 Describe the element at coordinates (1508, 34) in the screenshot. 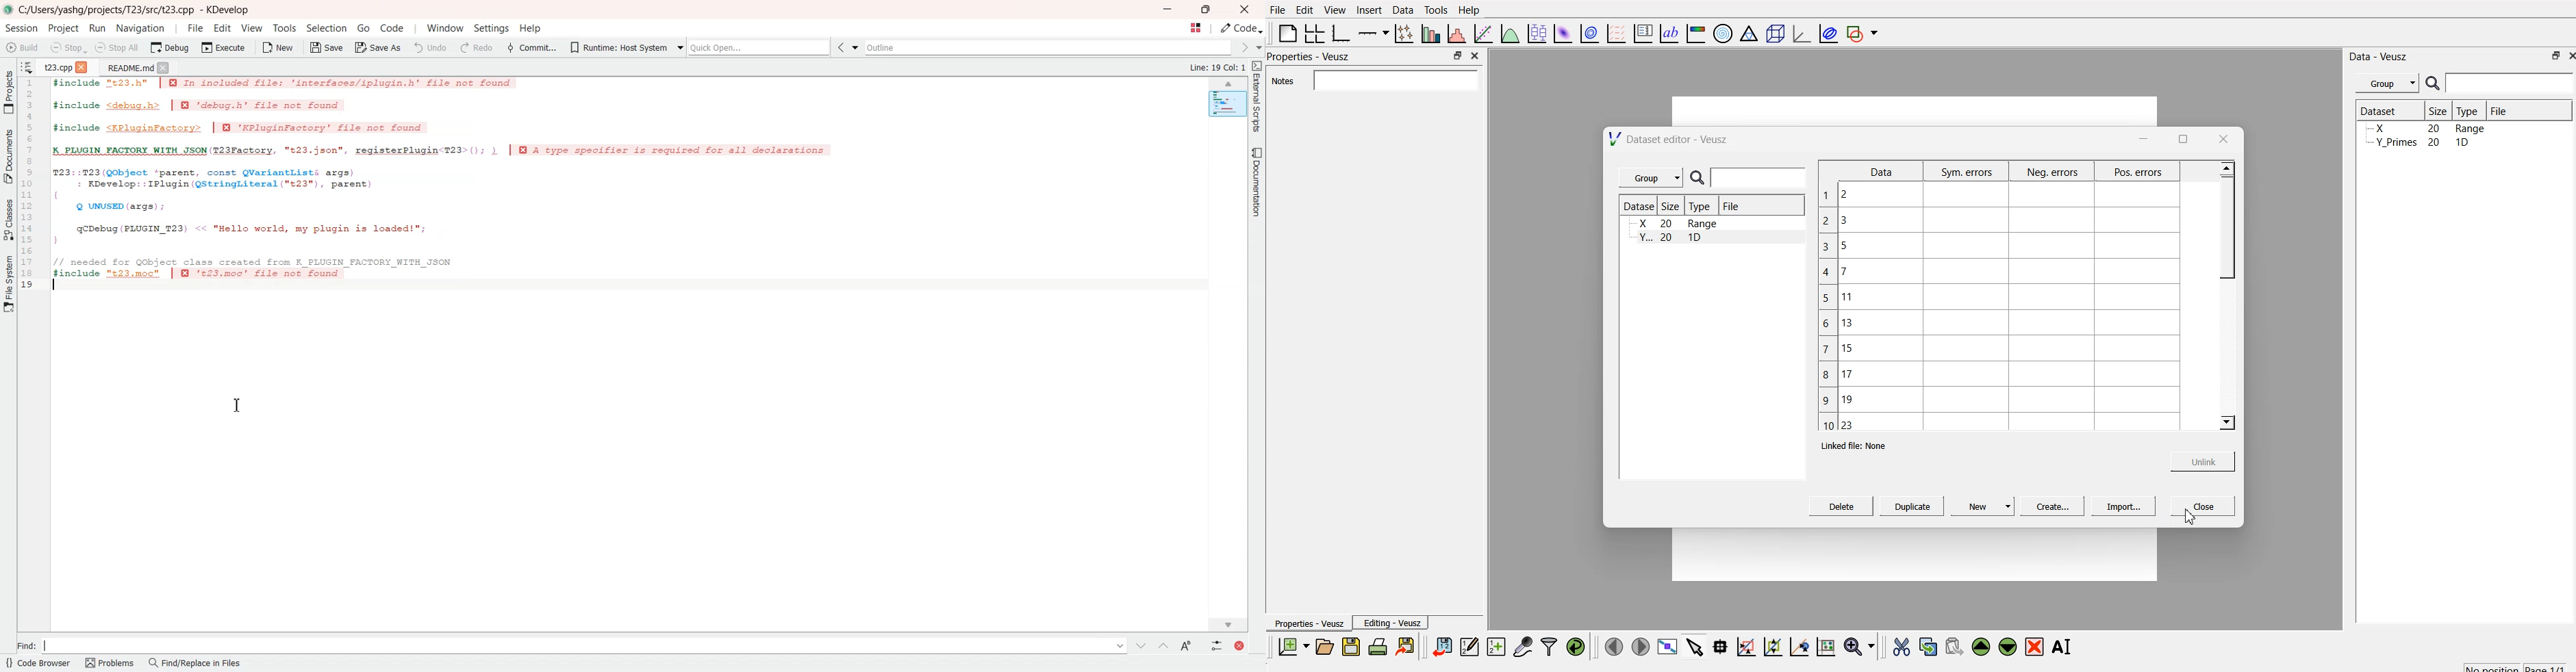

I see `plot function` at that location.